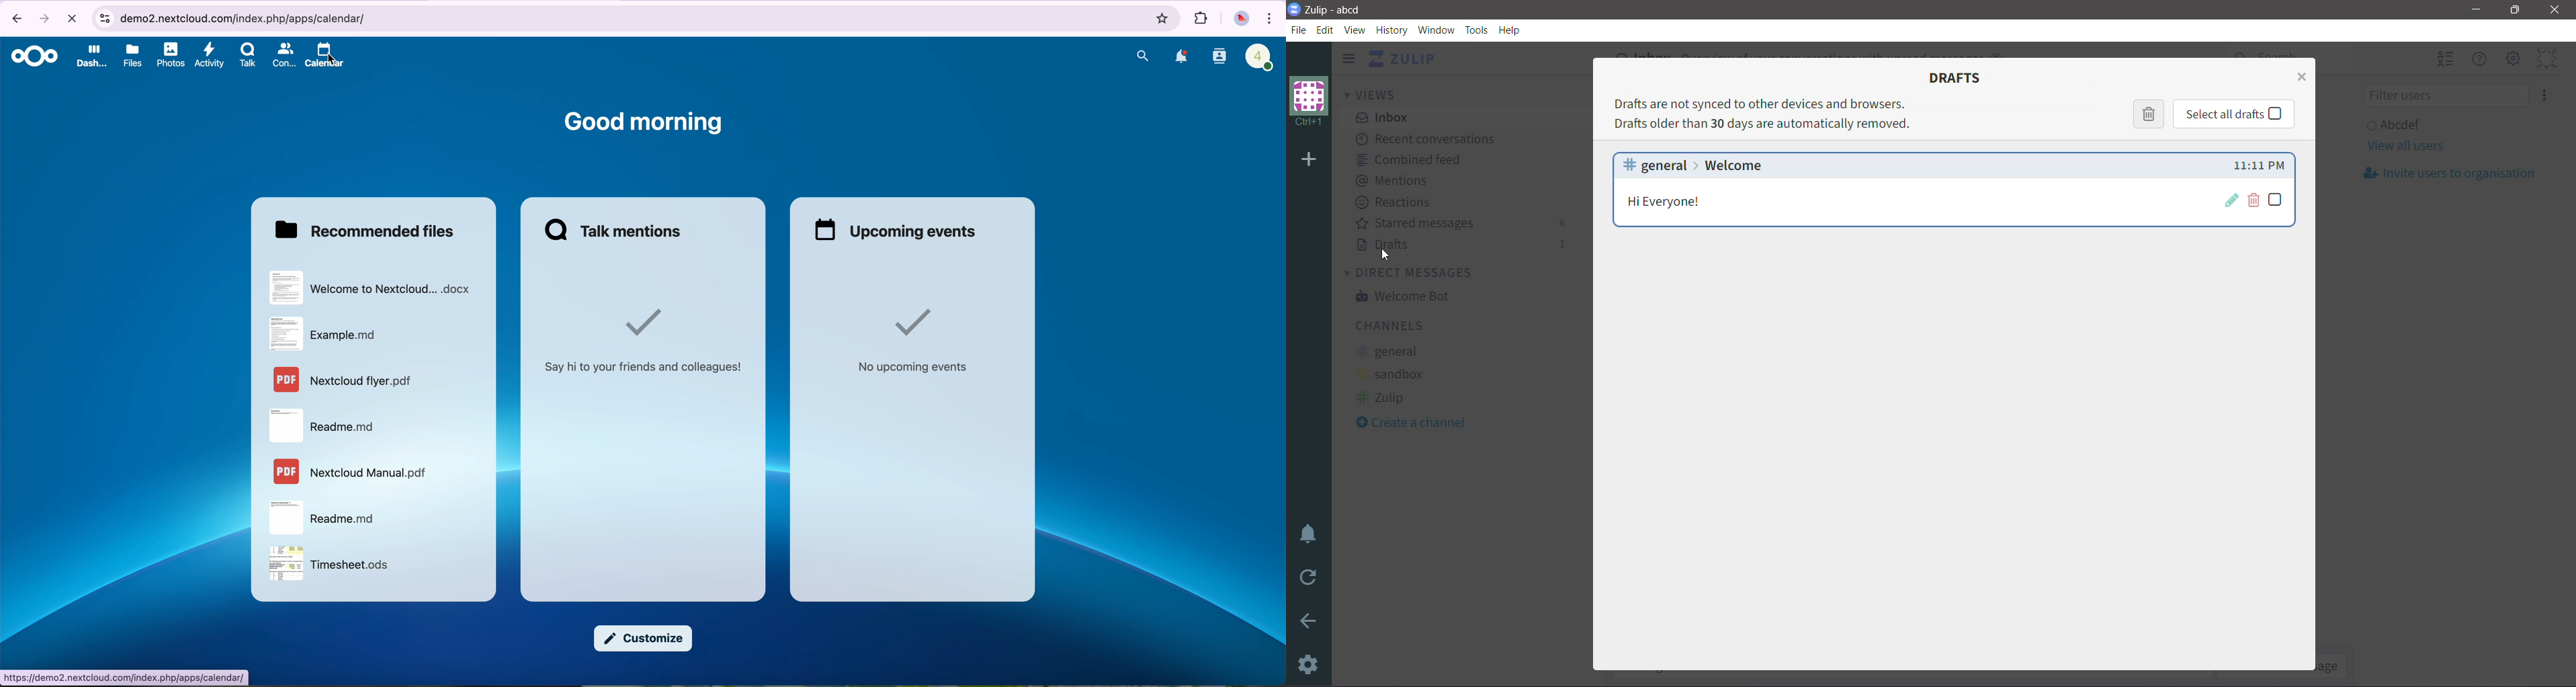 This screenshot has width=2576, height=700. I want to click on sandbox, so click(1396, 375).